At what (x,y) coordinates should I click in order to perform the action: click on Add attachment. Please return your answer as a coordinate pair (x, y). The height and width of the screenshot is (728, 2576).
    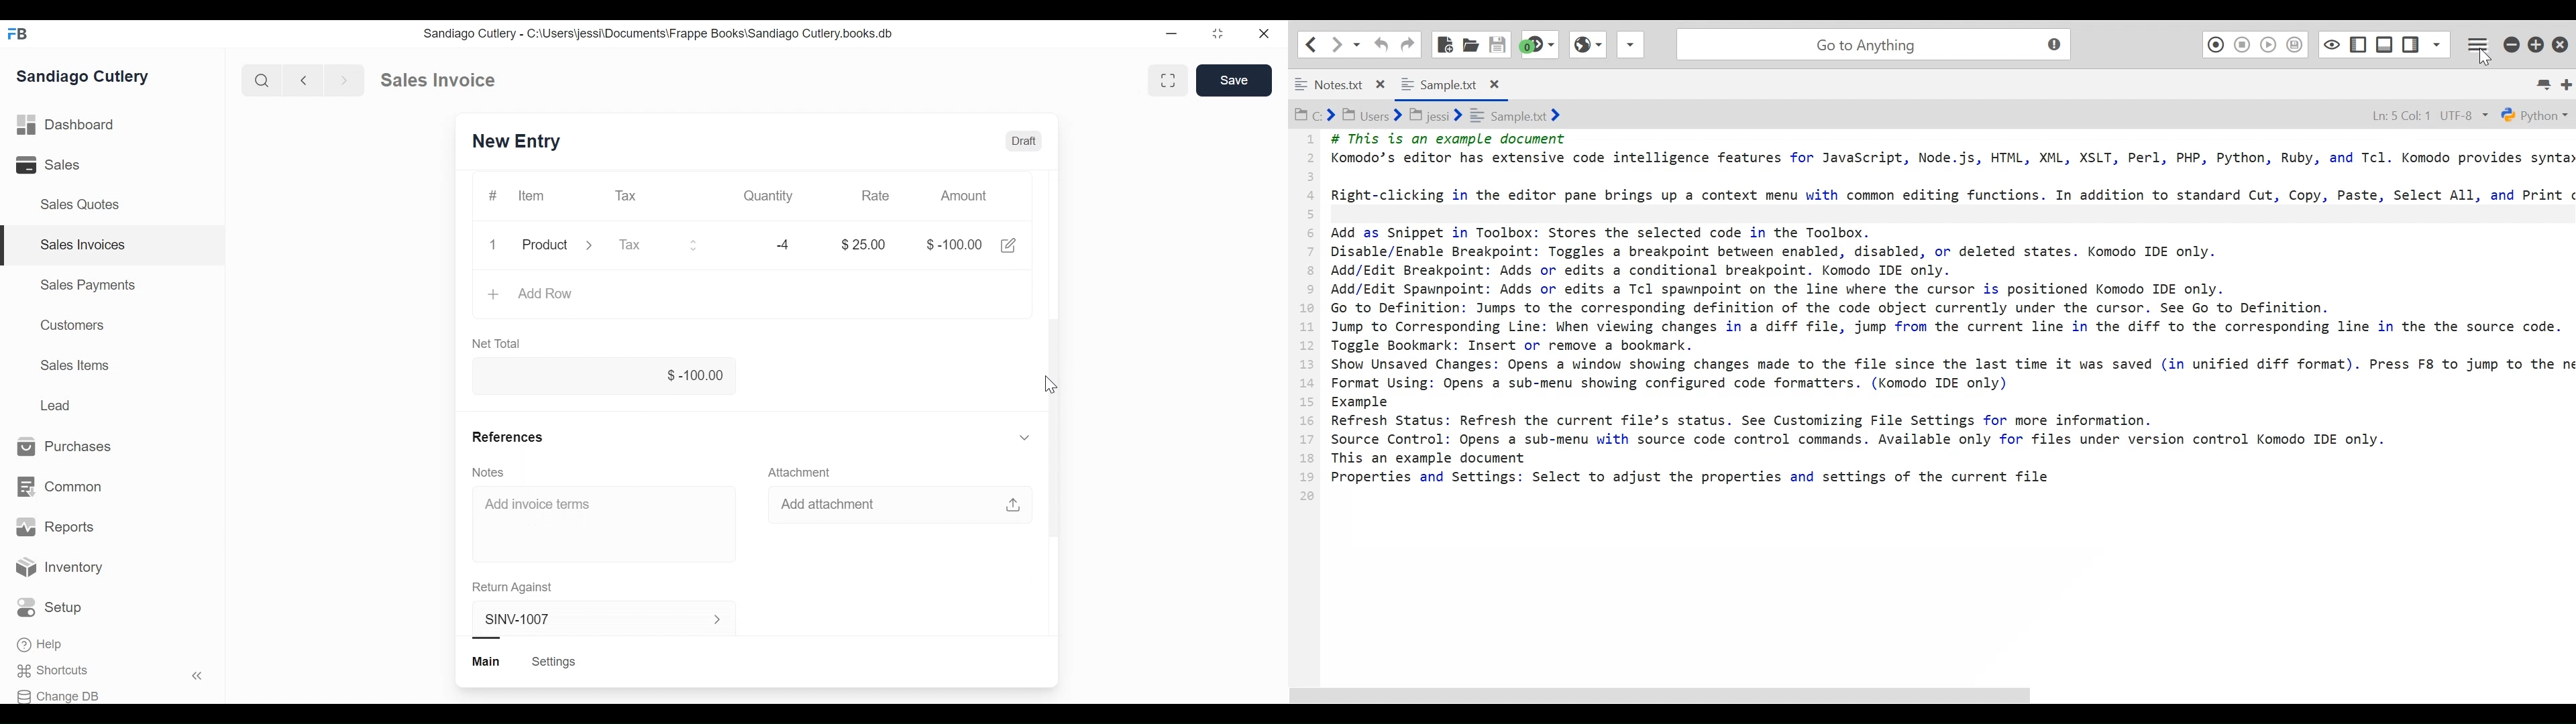
    Looking at the image, I should click on (903, 507).